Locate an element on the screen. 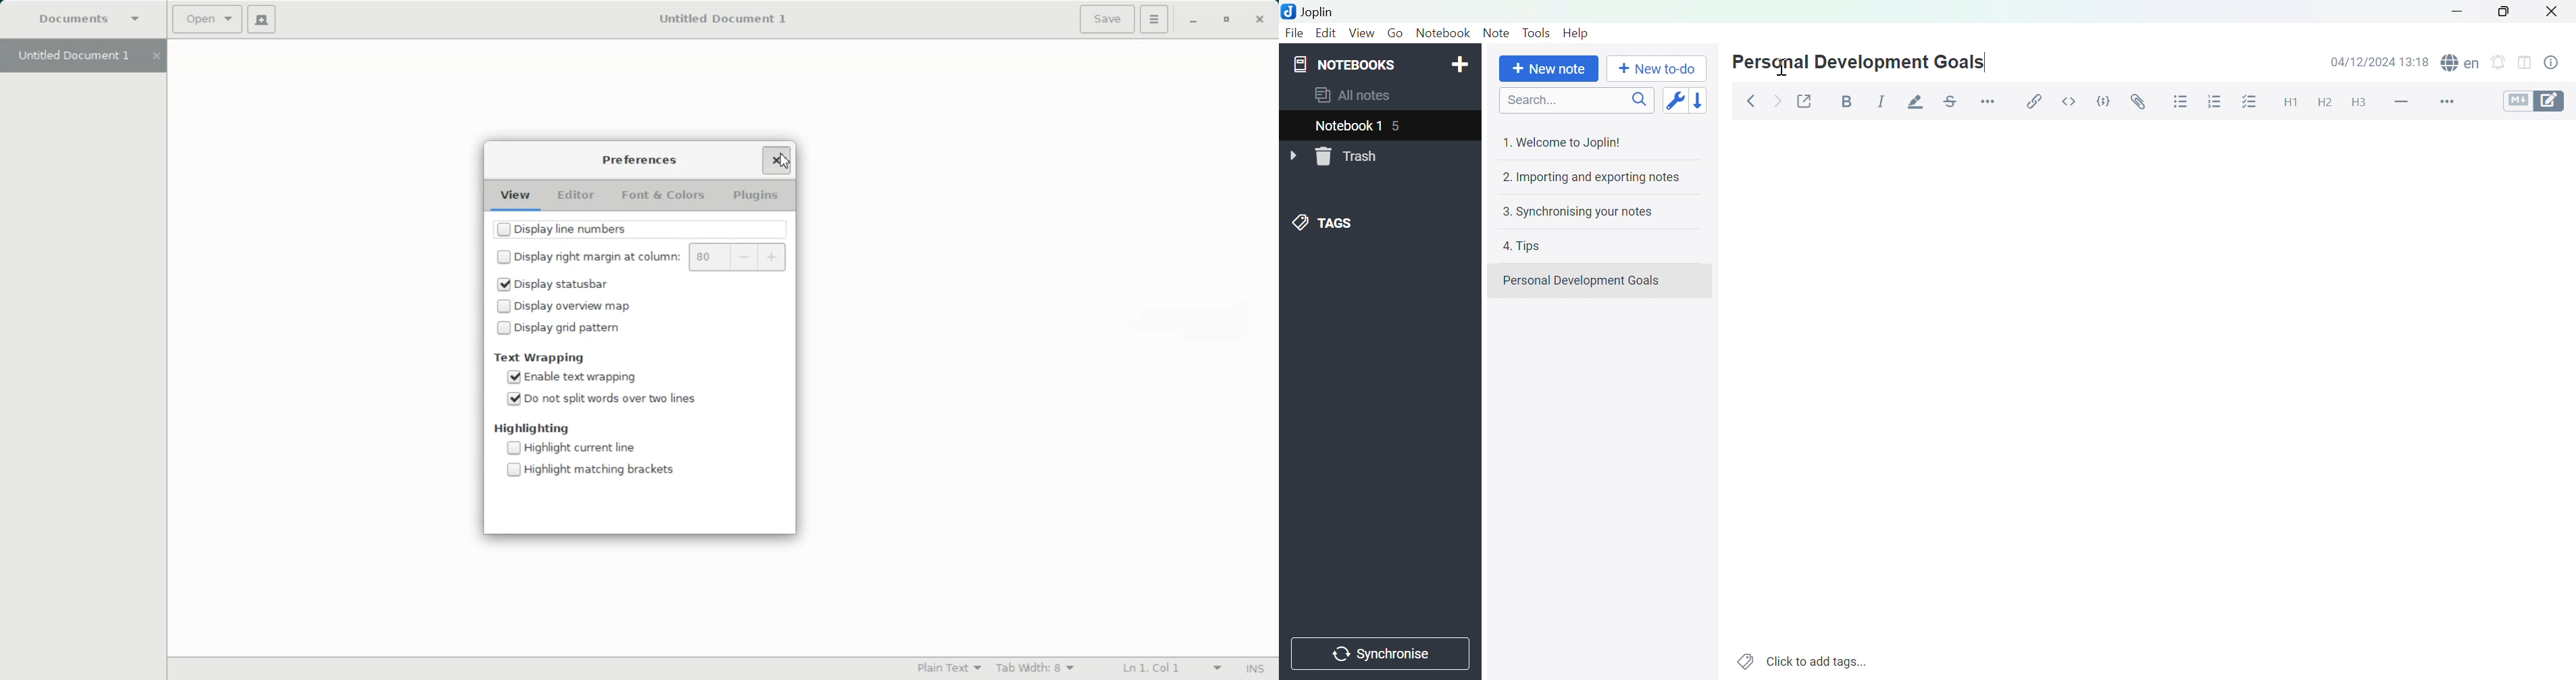 The width and height of the screenshot is (2576, 700). View is located at coordinates (1361, 33).